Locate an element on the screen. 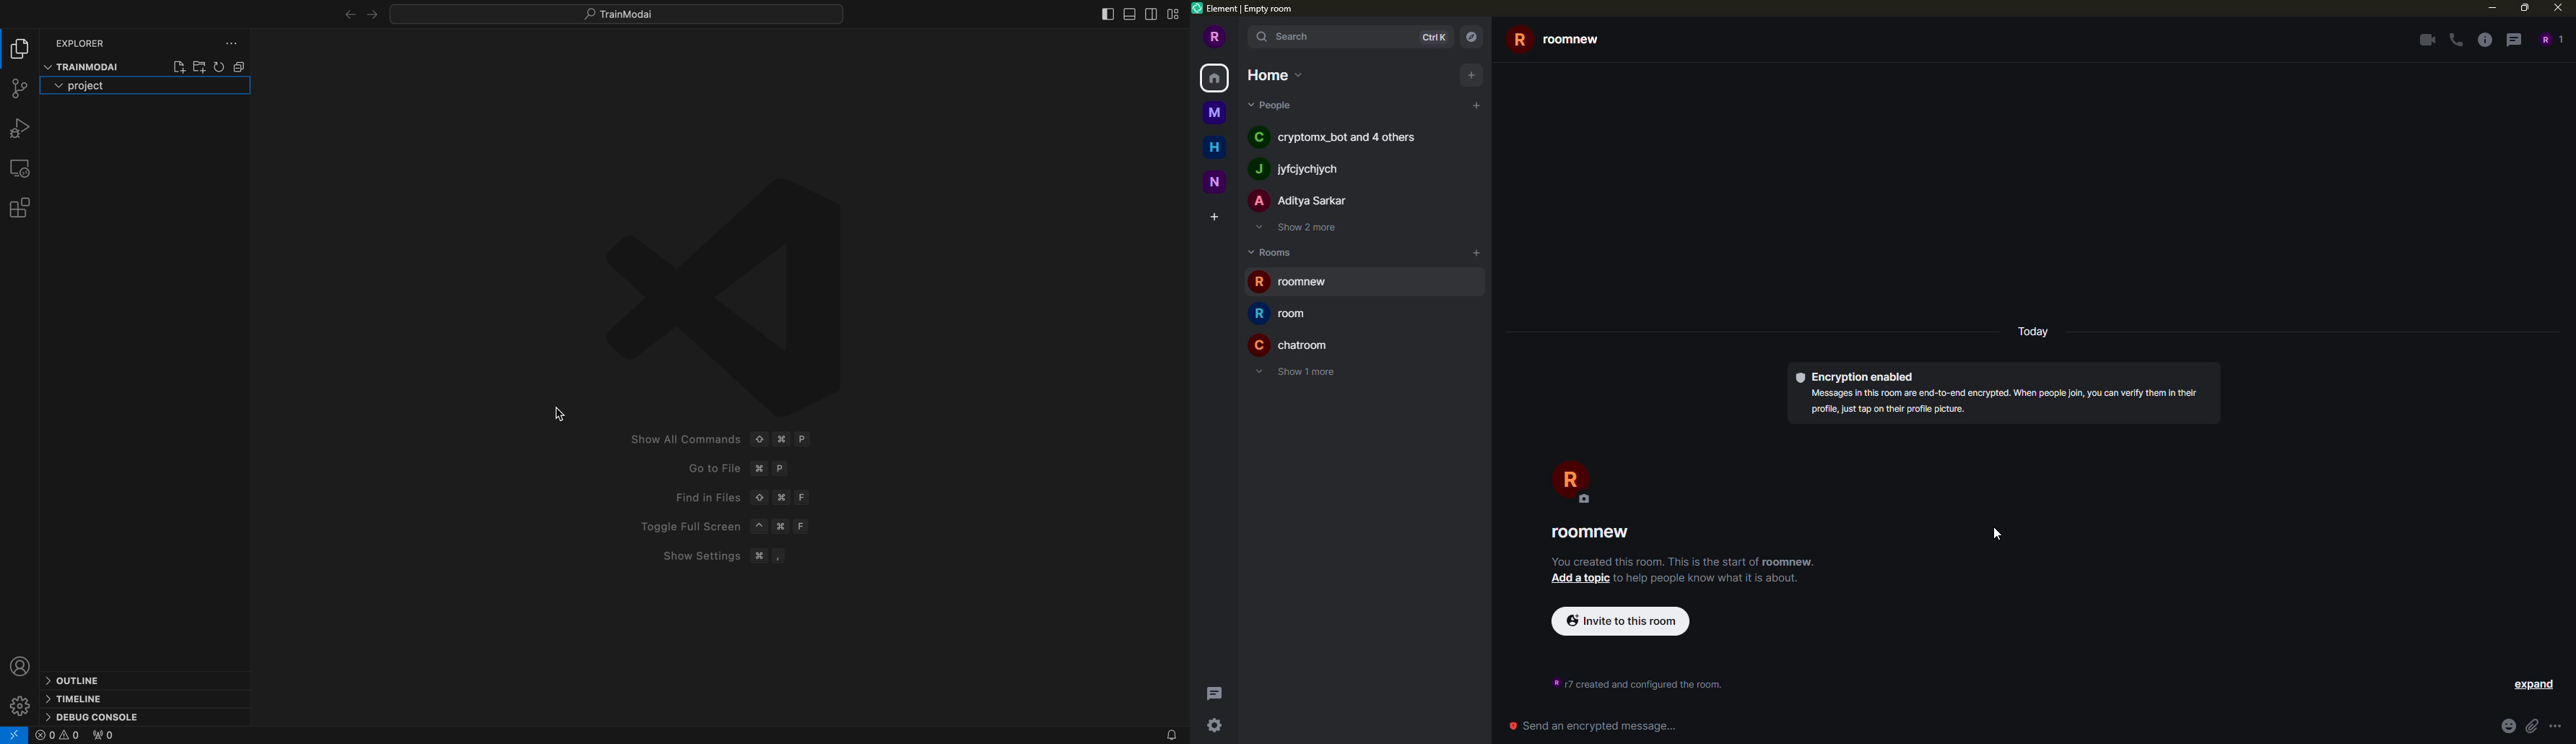 The width and height of the screenshot is (2576, 756). video call is located at coordinates (2424, 38).